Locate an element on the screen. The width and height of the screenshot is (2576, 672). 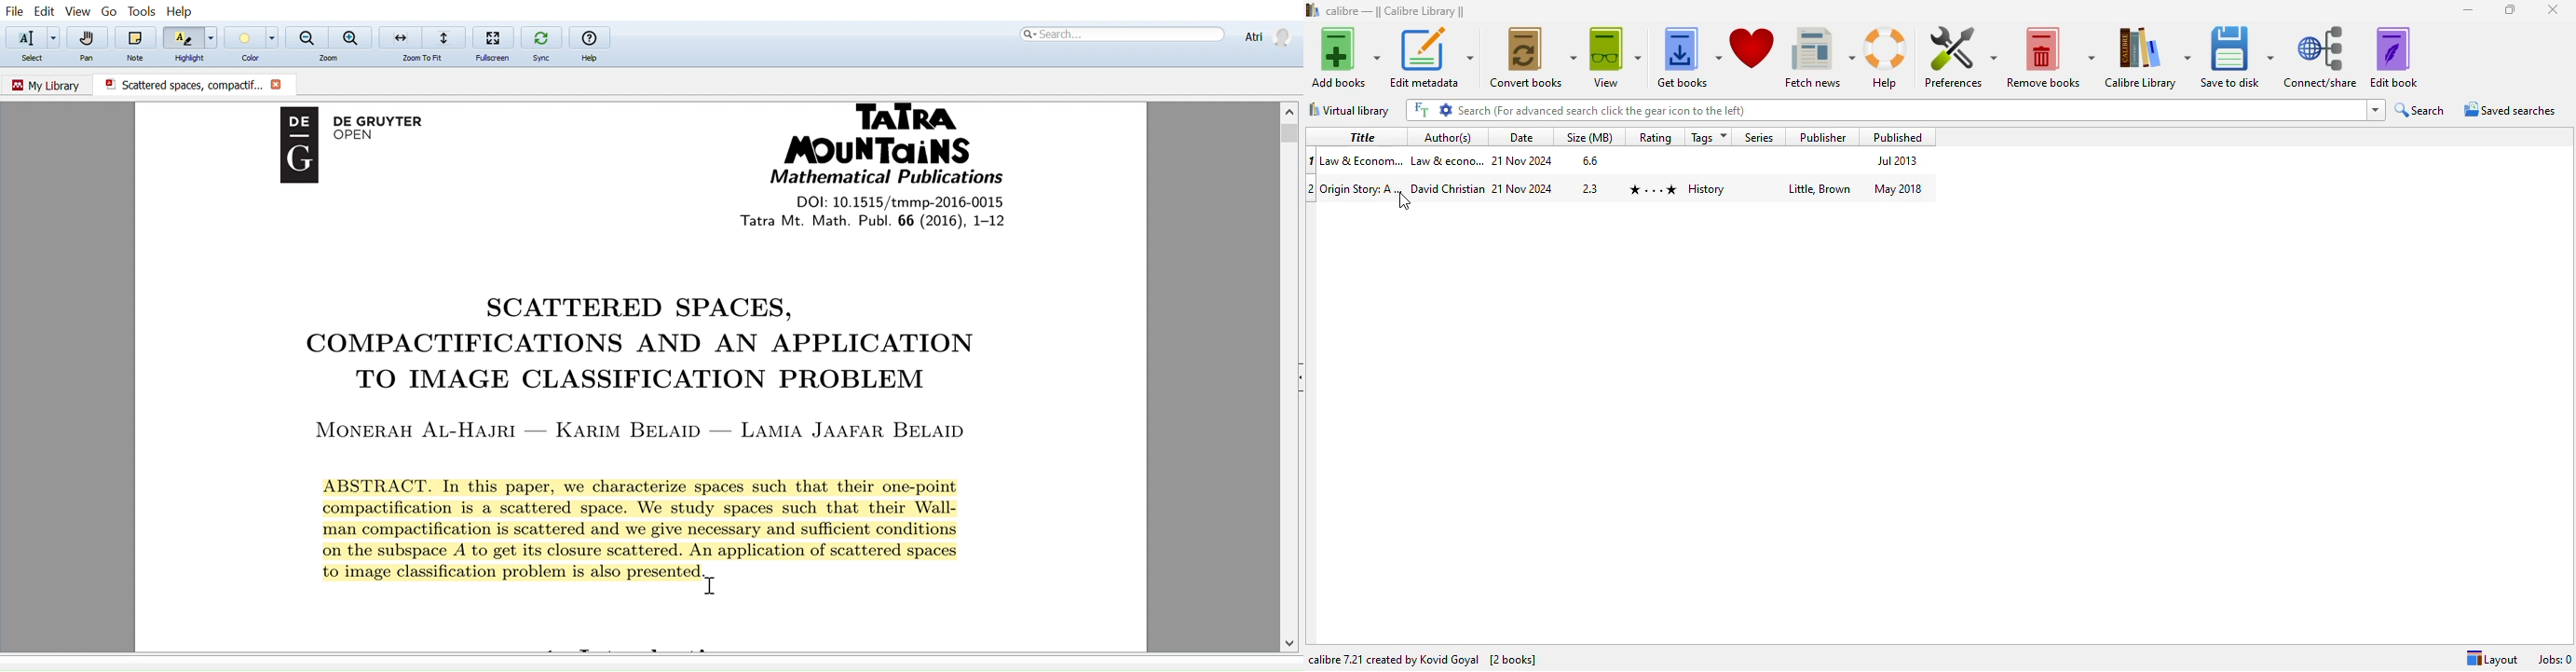
on the subspace A to get its closure scattererd. An application of scattered spaces is located at coordinates (659, 551).